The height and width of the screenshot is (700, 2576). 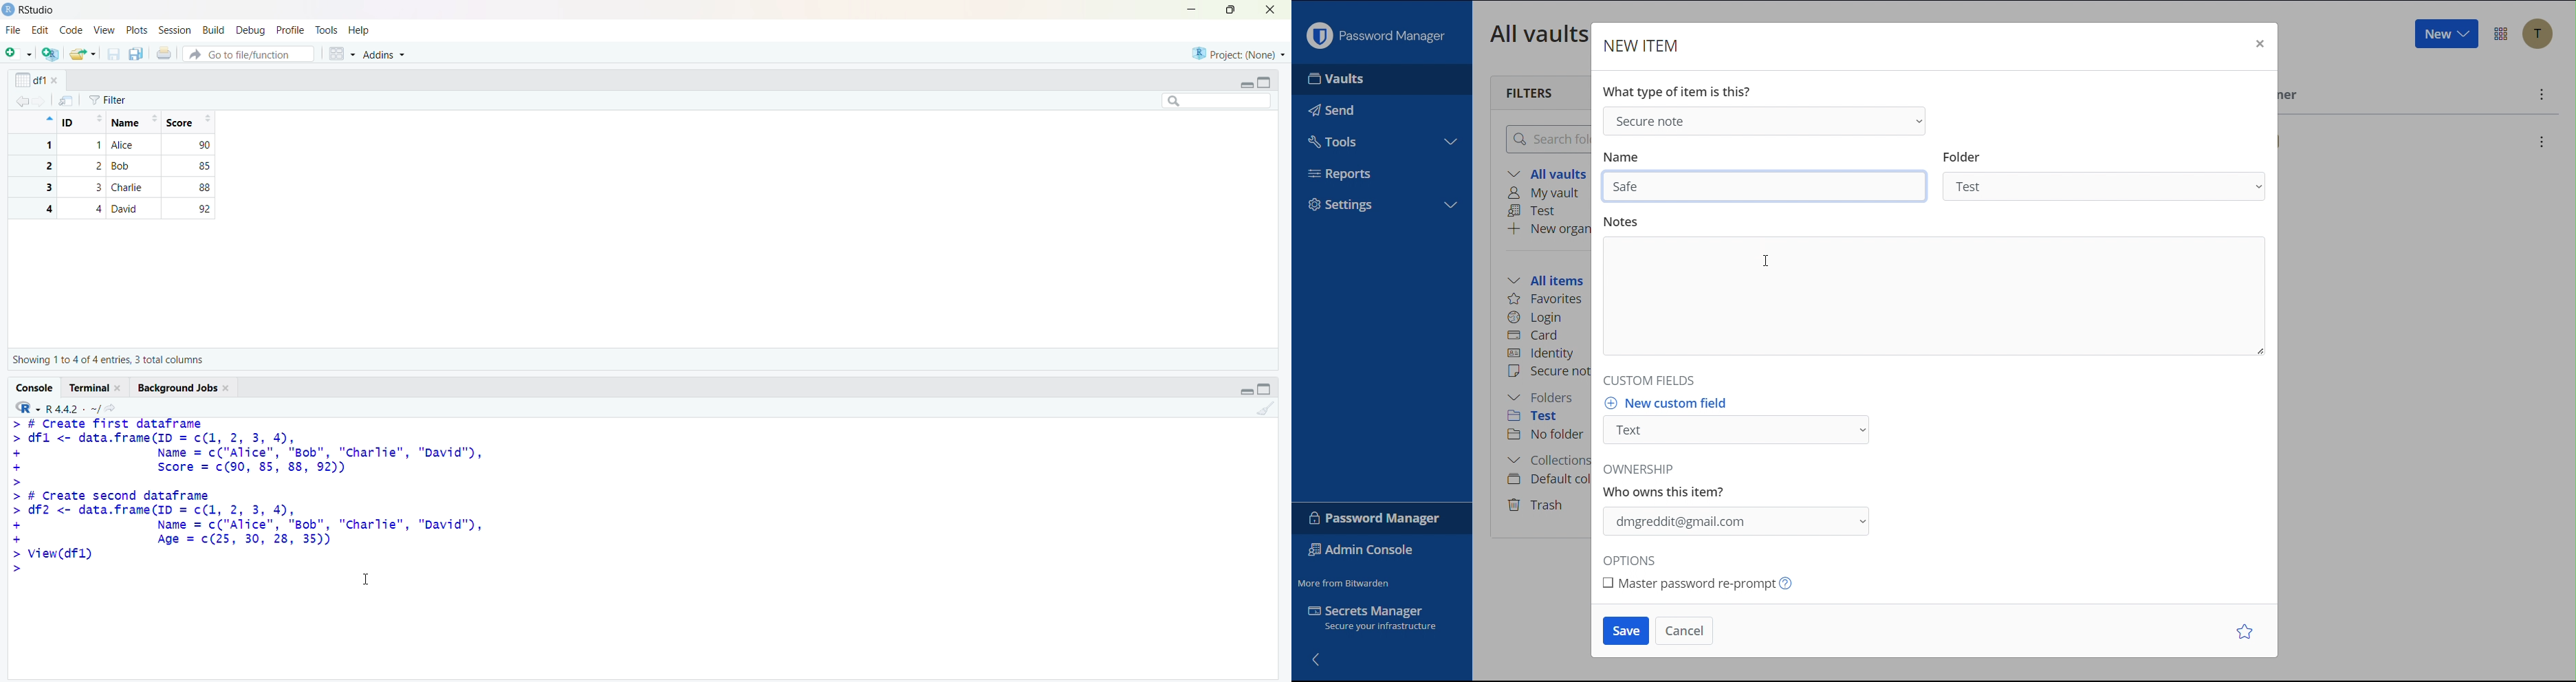 I want to click on session, so click(x=178, y=30).